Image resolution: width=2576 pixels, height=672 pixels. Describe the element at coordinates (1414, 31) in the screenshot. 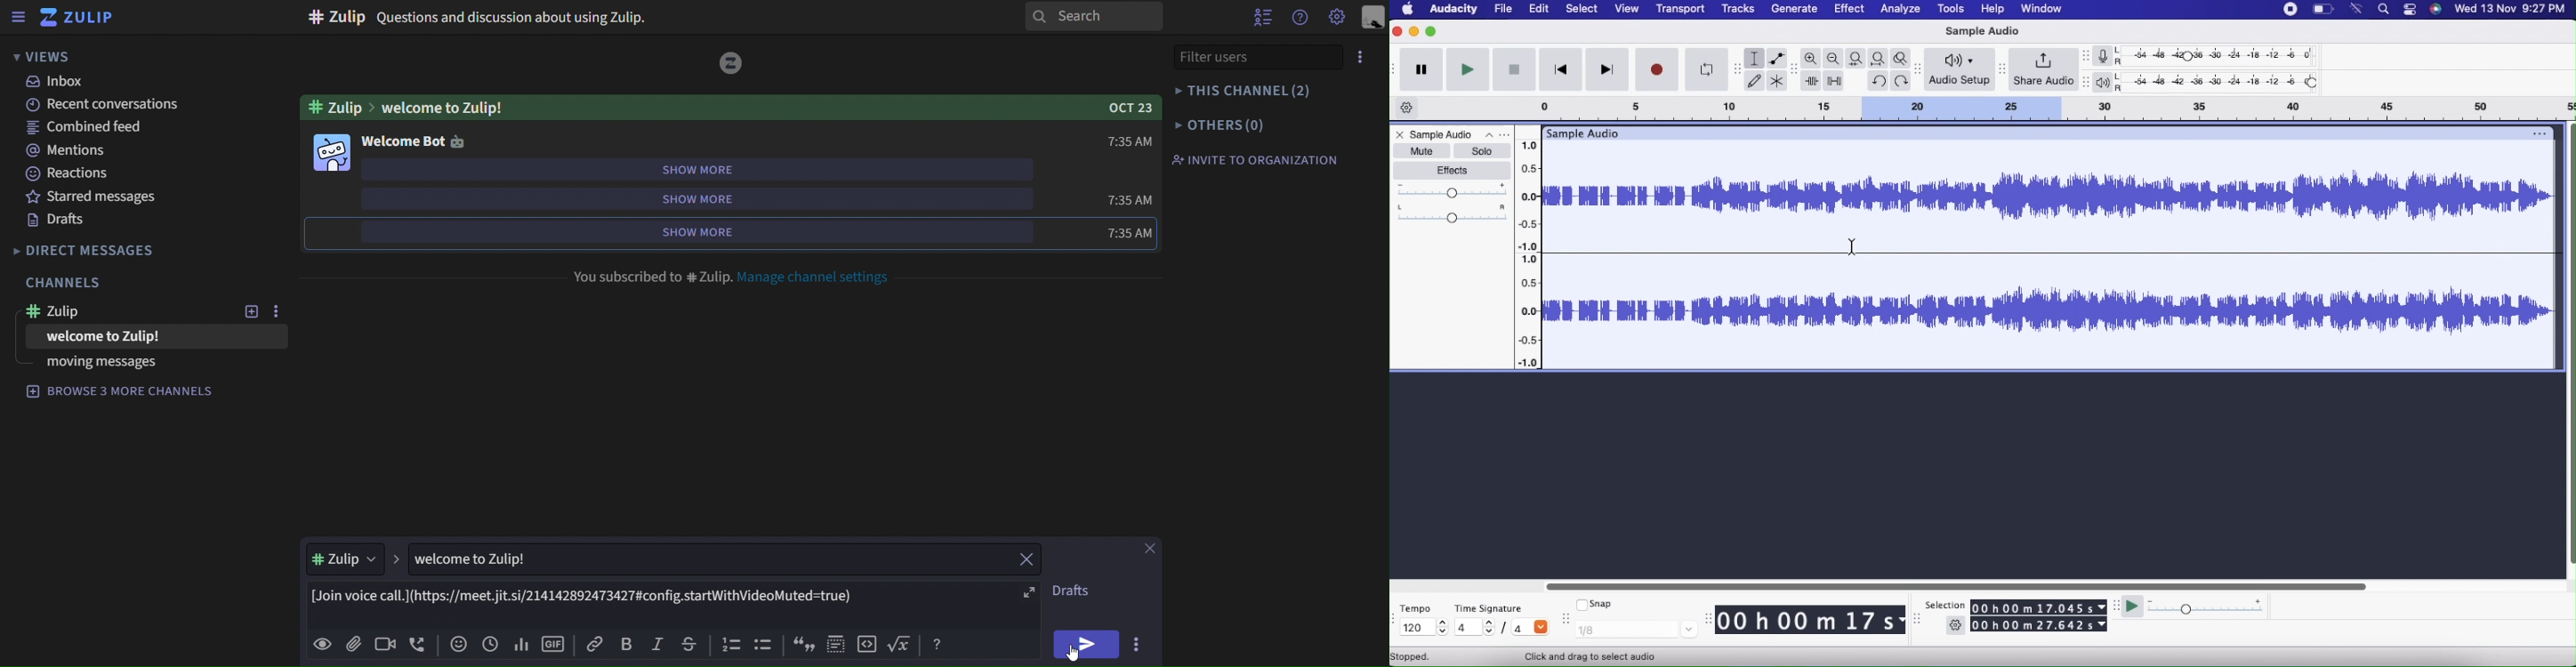

I see `Minimize` at that location.